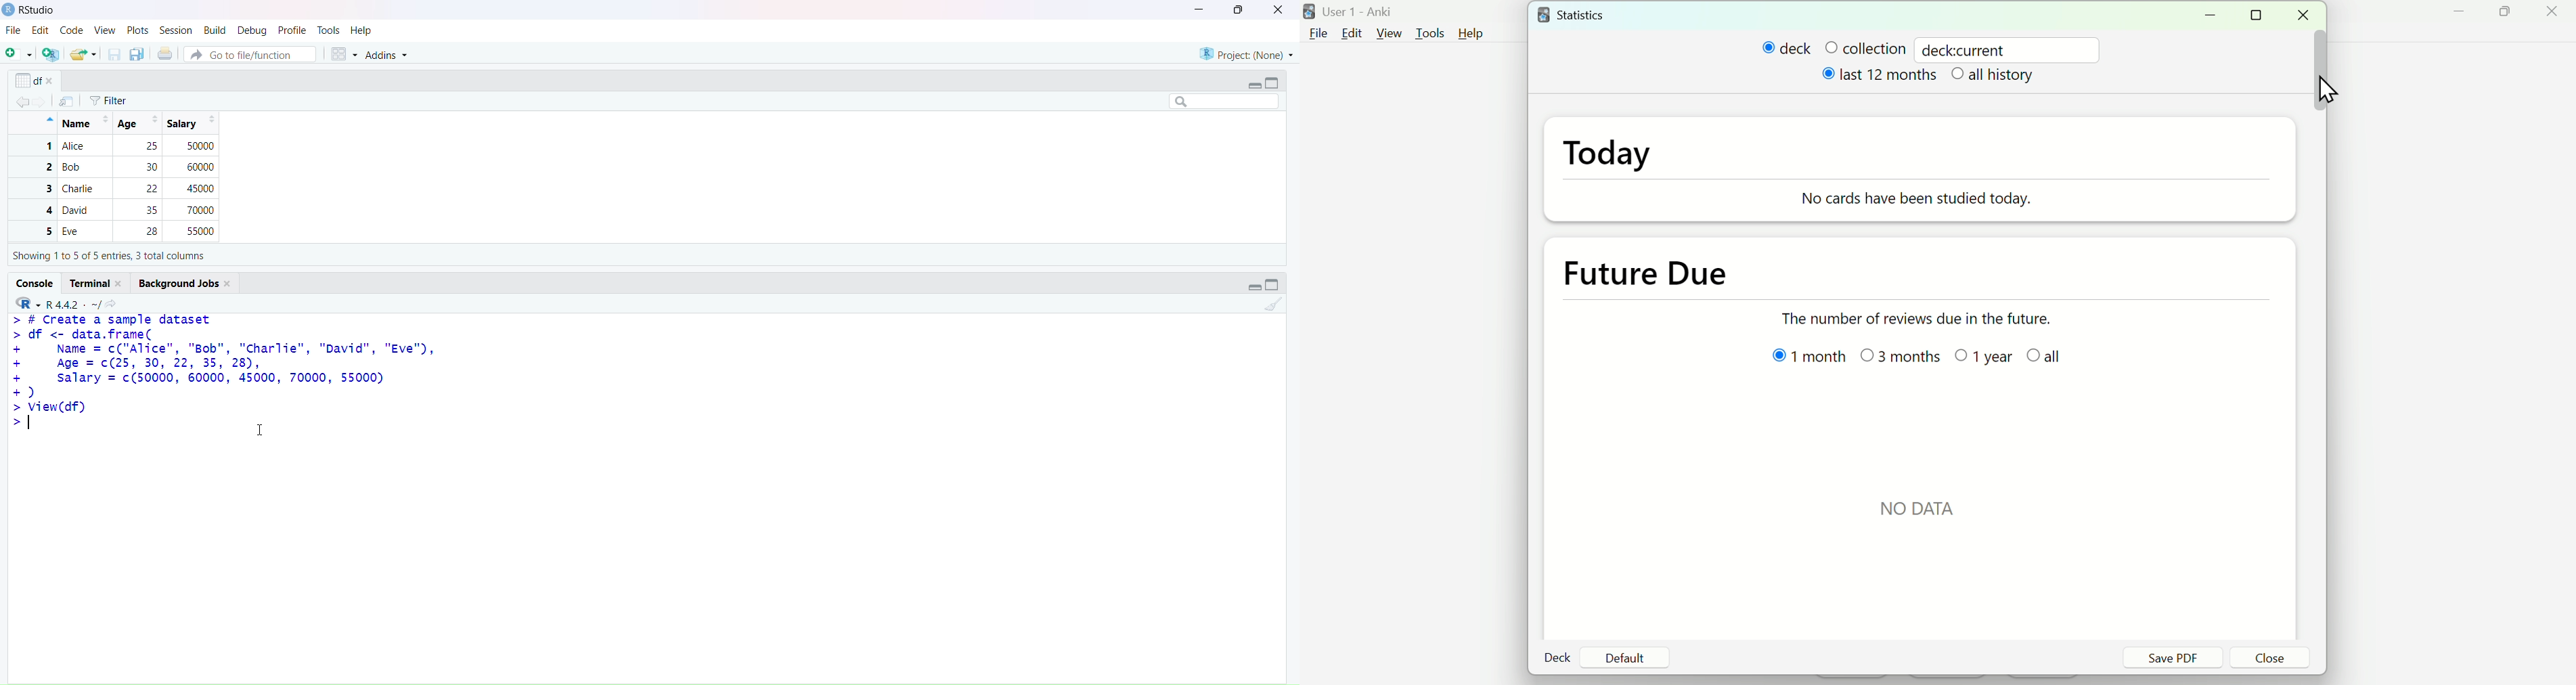  I want to click on minimize, so click(1193, 9).